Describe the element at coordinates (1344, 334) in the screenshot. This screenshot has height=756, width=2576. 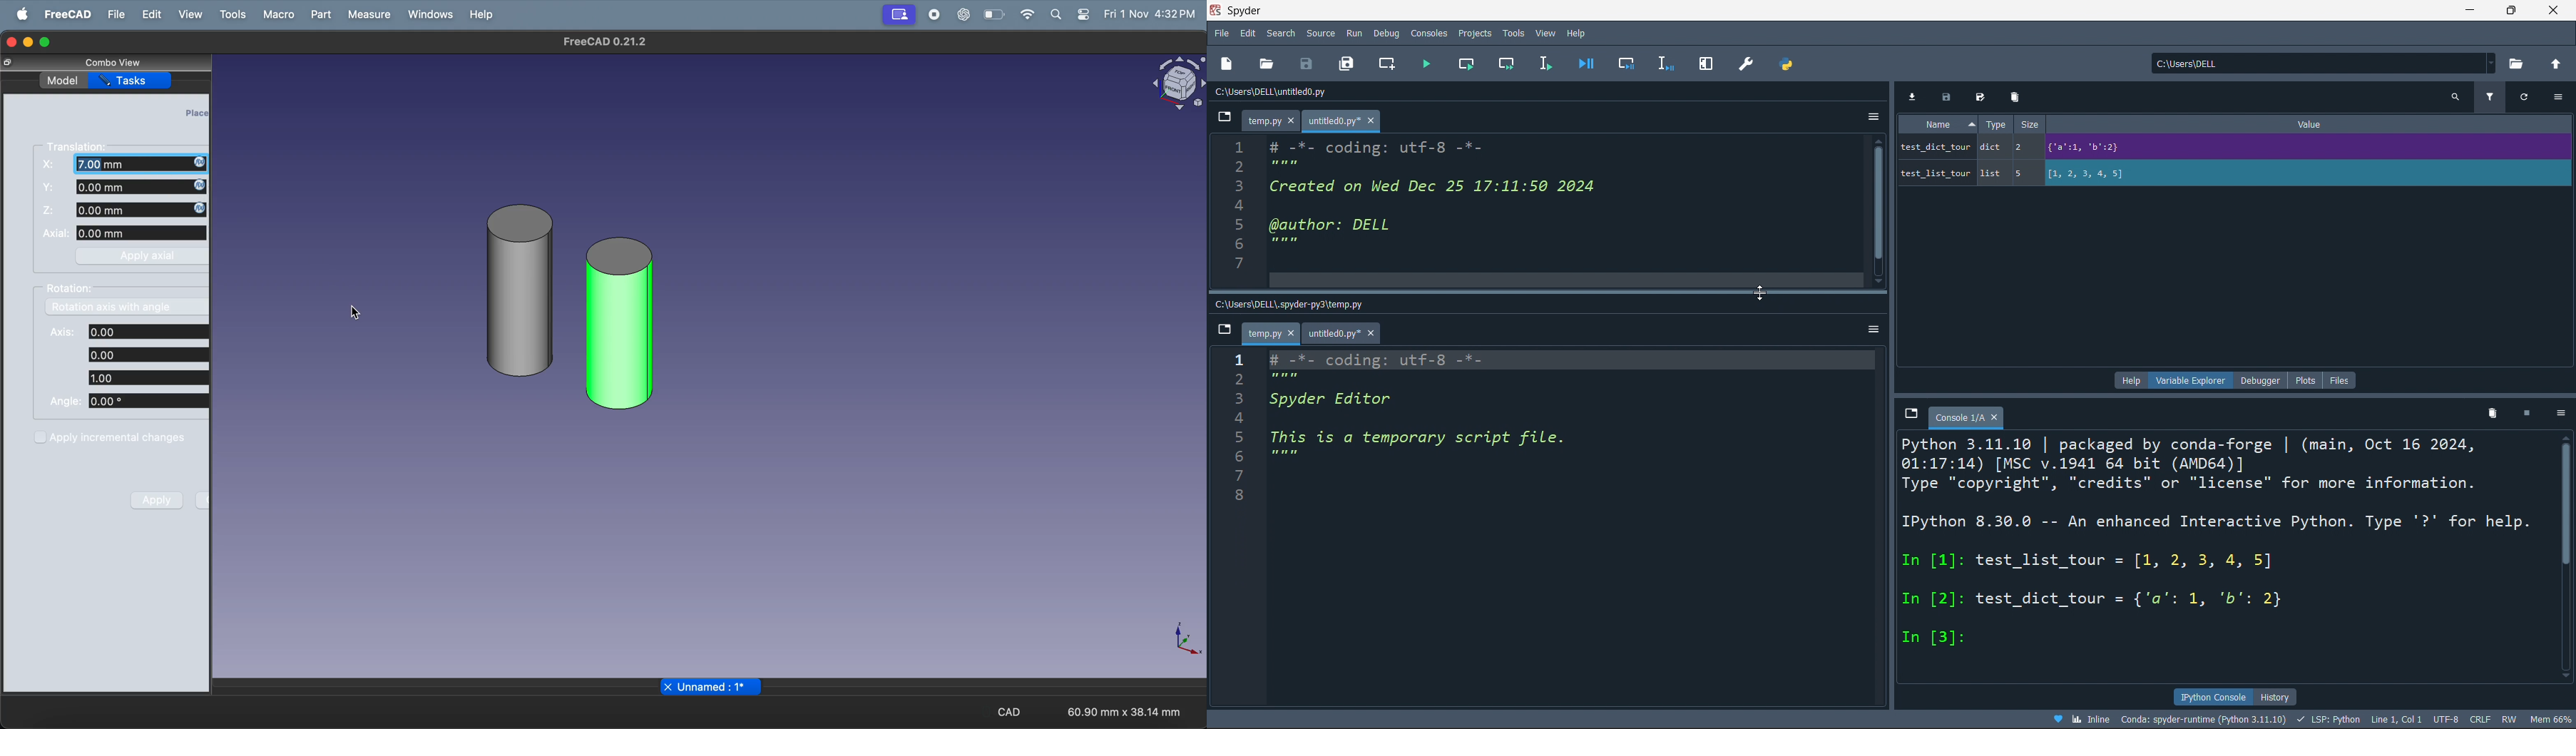
I see `untitledo.py* ` at that location.